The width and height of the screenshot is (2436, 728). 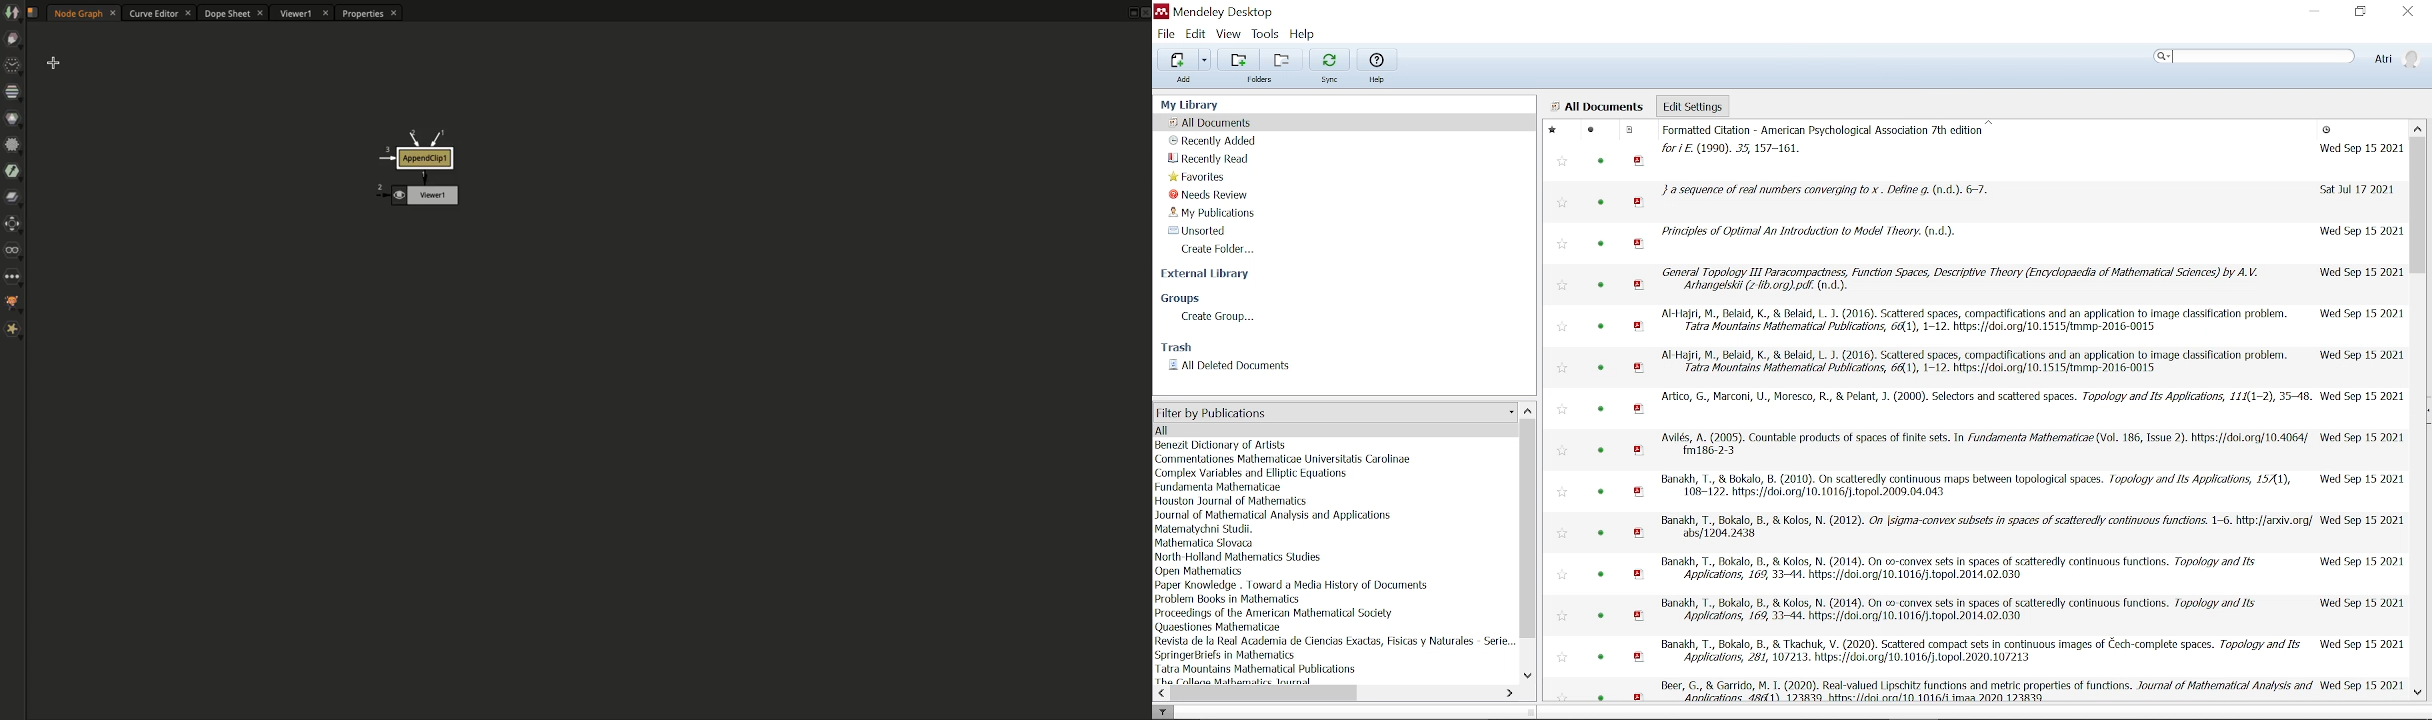 I want to click on citation, so click(x=1980, y=487).